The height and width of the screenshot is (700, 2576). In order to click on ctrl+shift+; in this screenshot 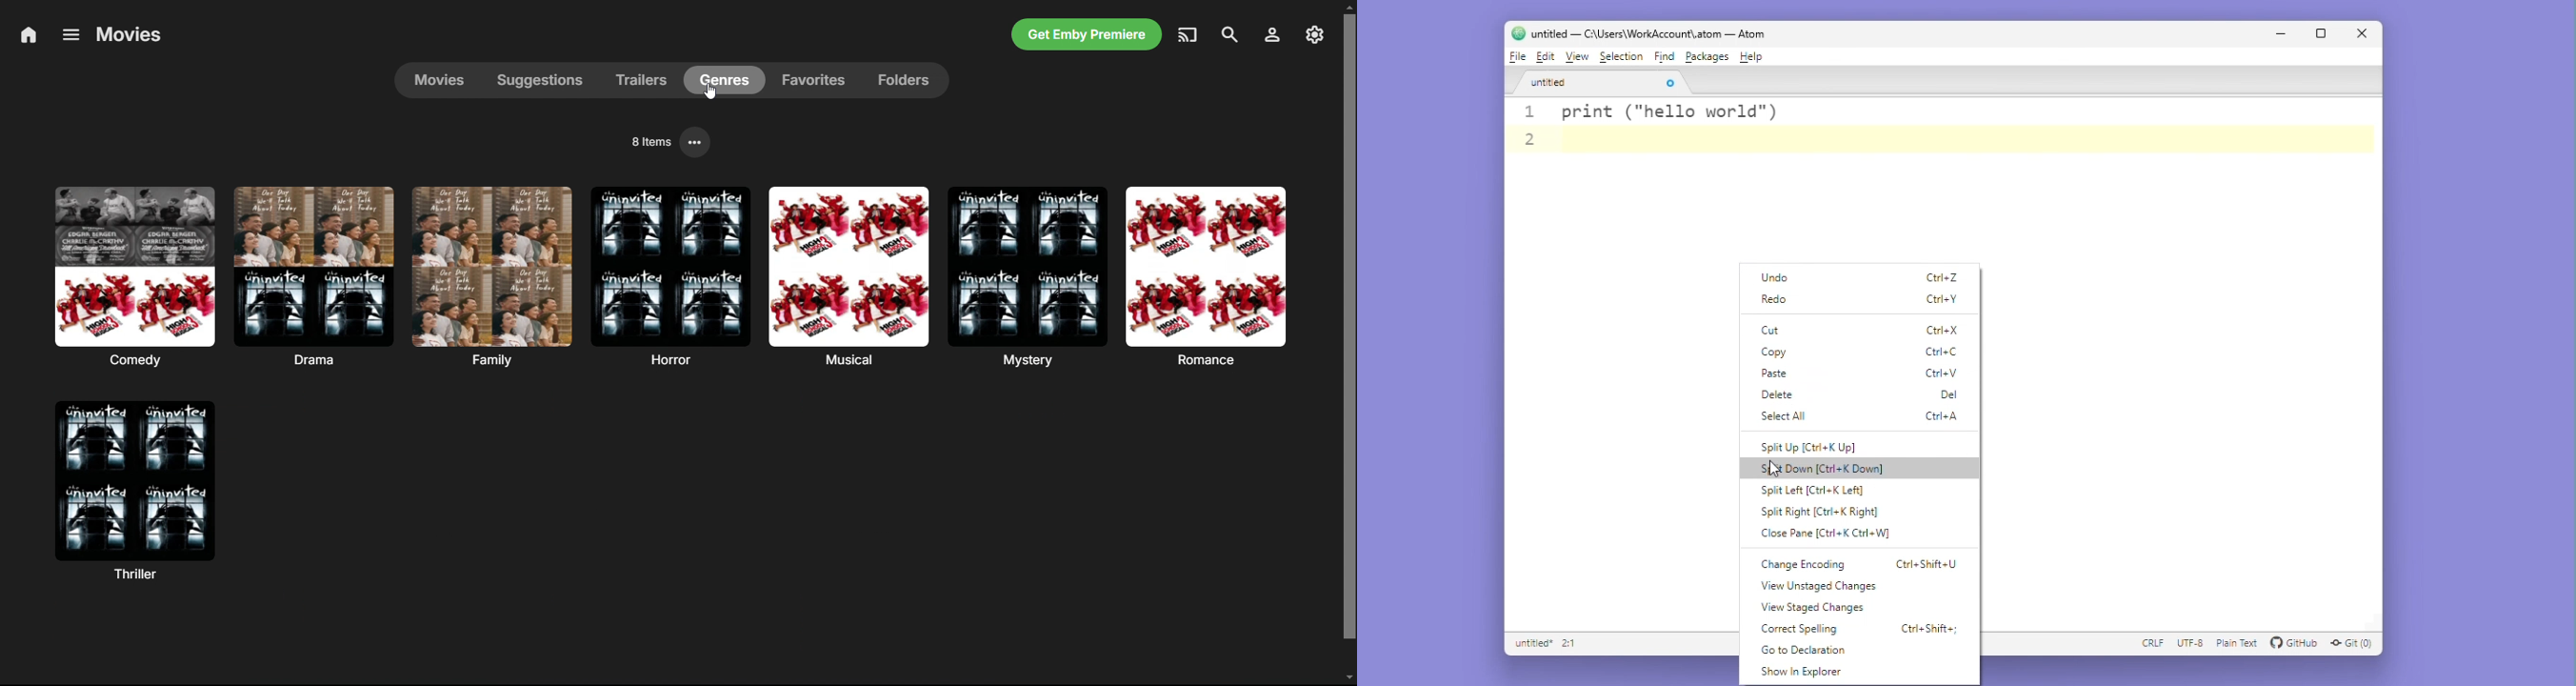, I will do `click(1928, 626)`.